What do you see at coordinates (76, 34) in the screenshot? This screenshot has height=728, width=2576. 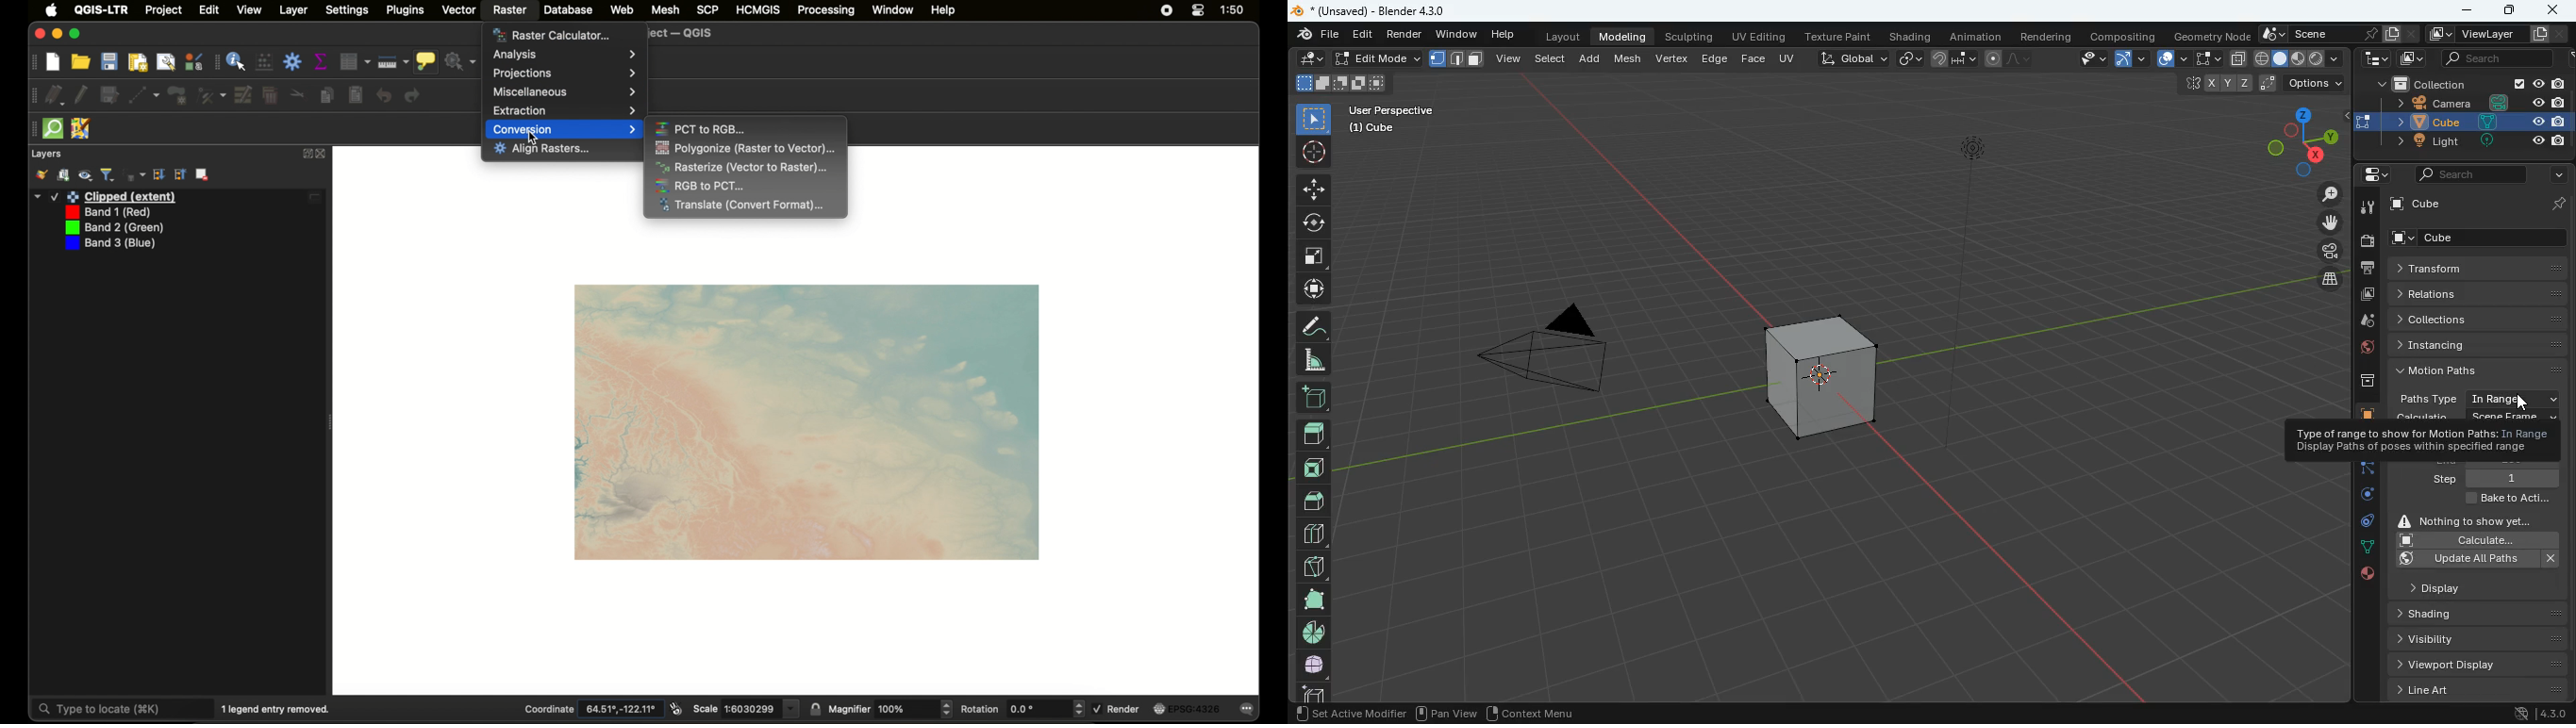 I see `maximize` at bounding box center [76, 34].